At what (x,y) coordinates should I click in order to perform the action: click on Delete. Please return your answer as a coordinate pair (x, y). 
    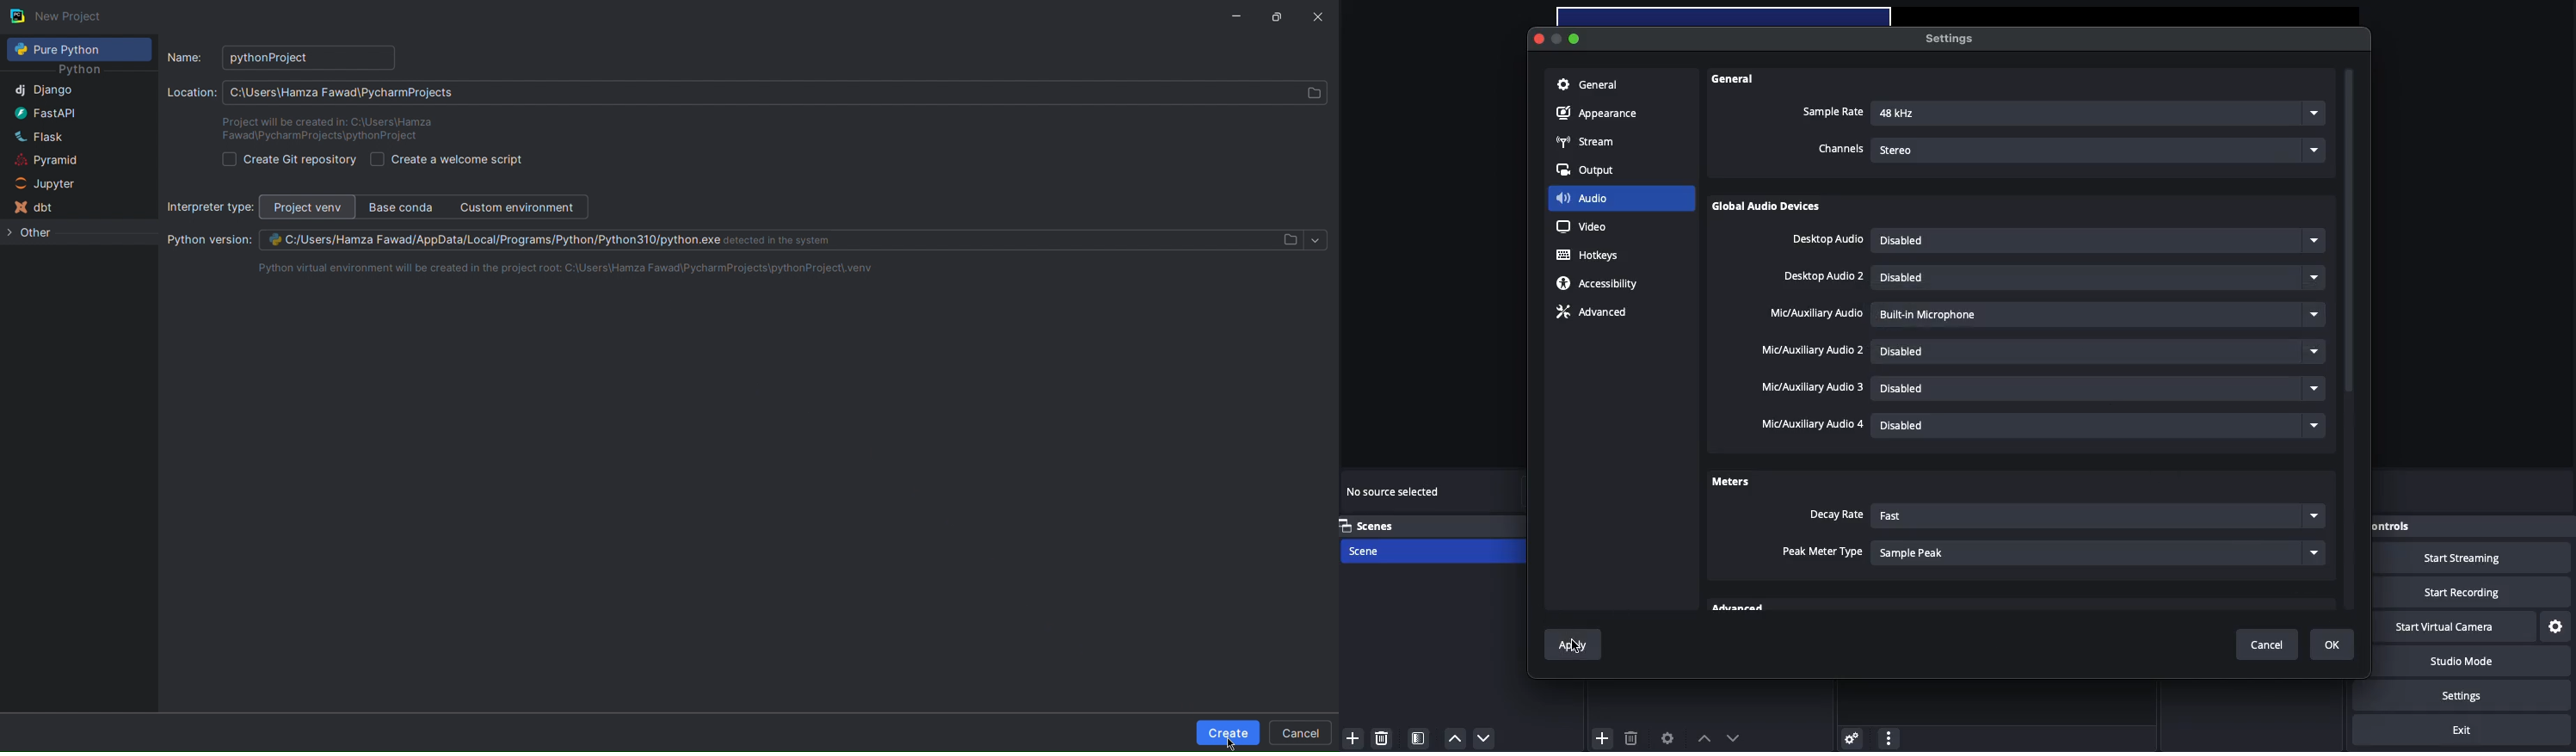
    Looking at the image, I should click on (1630, 737).